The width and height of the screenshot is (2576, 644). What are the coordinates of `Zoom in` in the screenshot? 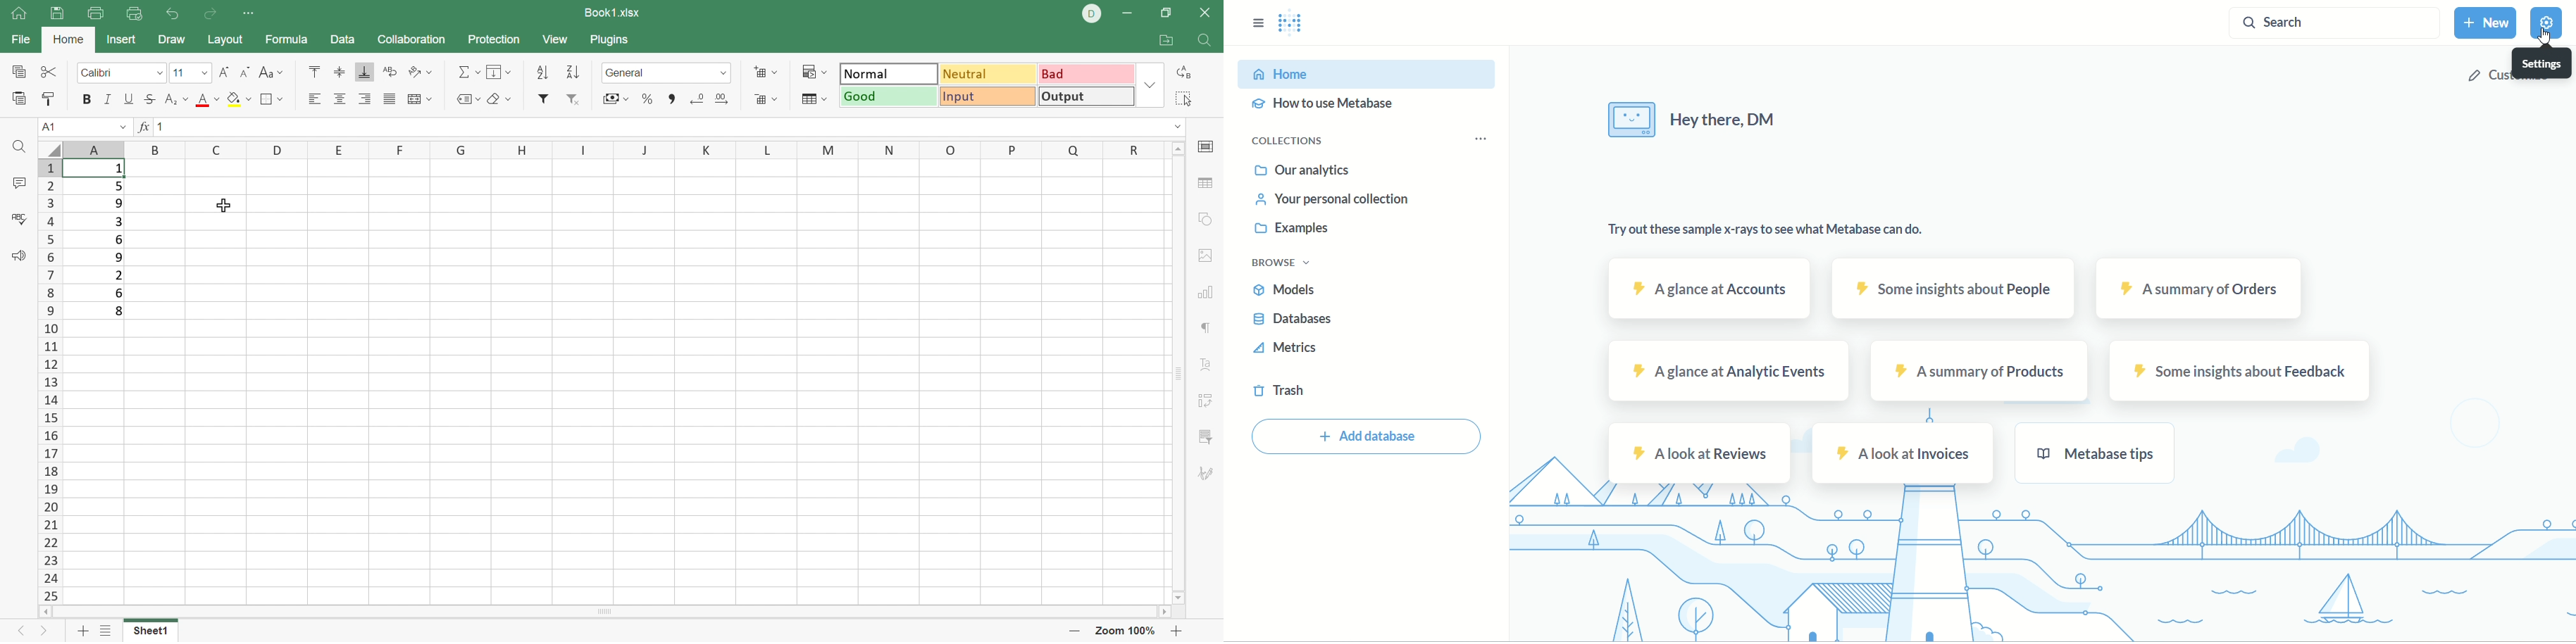 It's located at (1177, 632).